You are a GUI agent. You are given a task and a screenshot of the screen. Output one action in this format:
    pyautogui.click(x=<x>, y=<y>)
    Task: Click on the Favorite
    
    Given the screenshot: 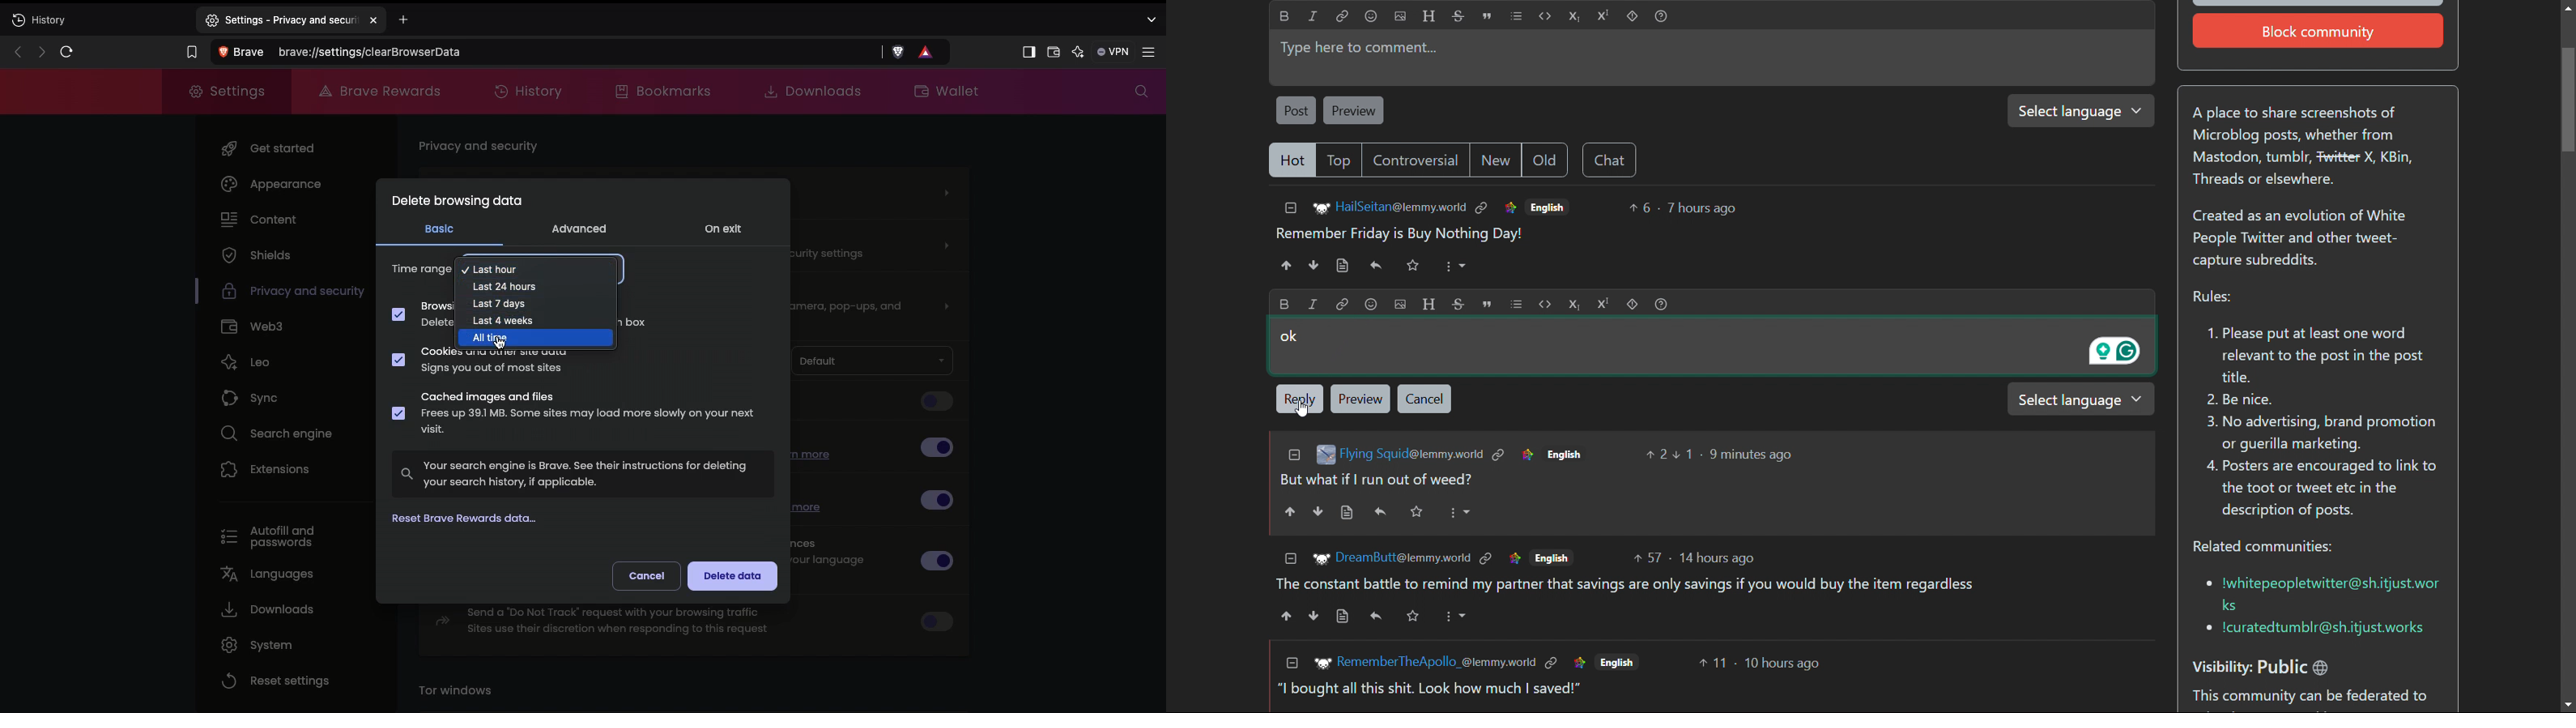 What is the action you would take?
    pyautogui.click(x=1414, y=616)
    